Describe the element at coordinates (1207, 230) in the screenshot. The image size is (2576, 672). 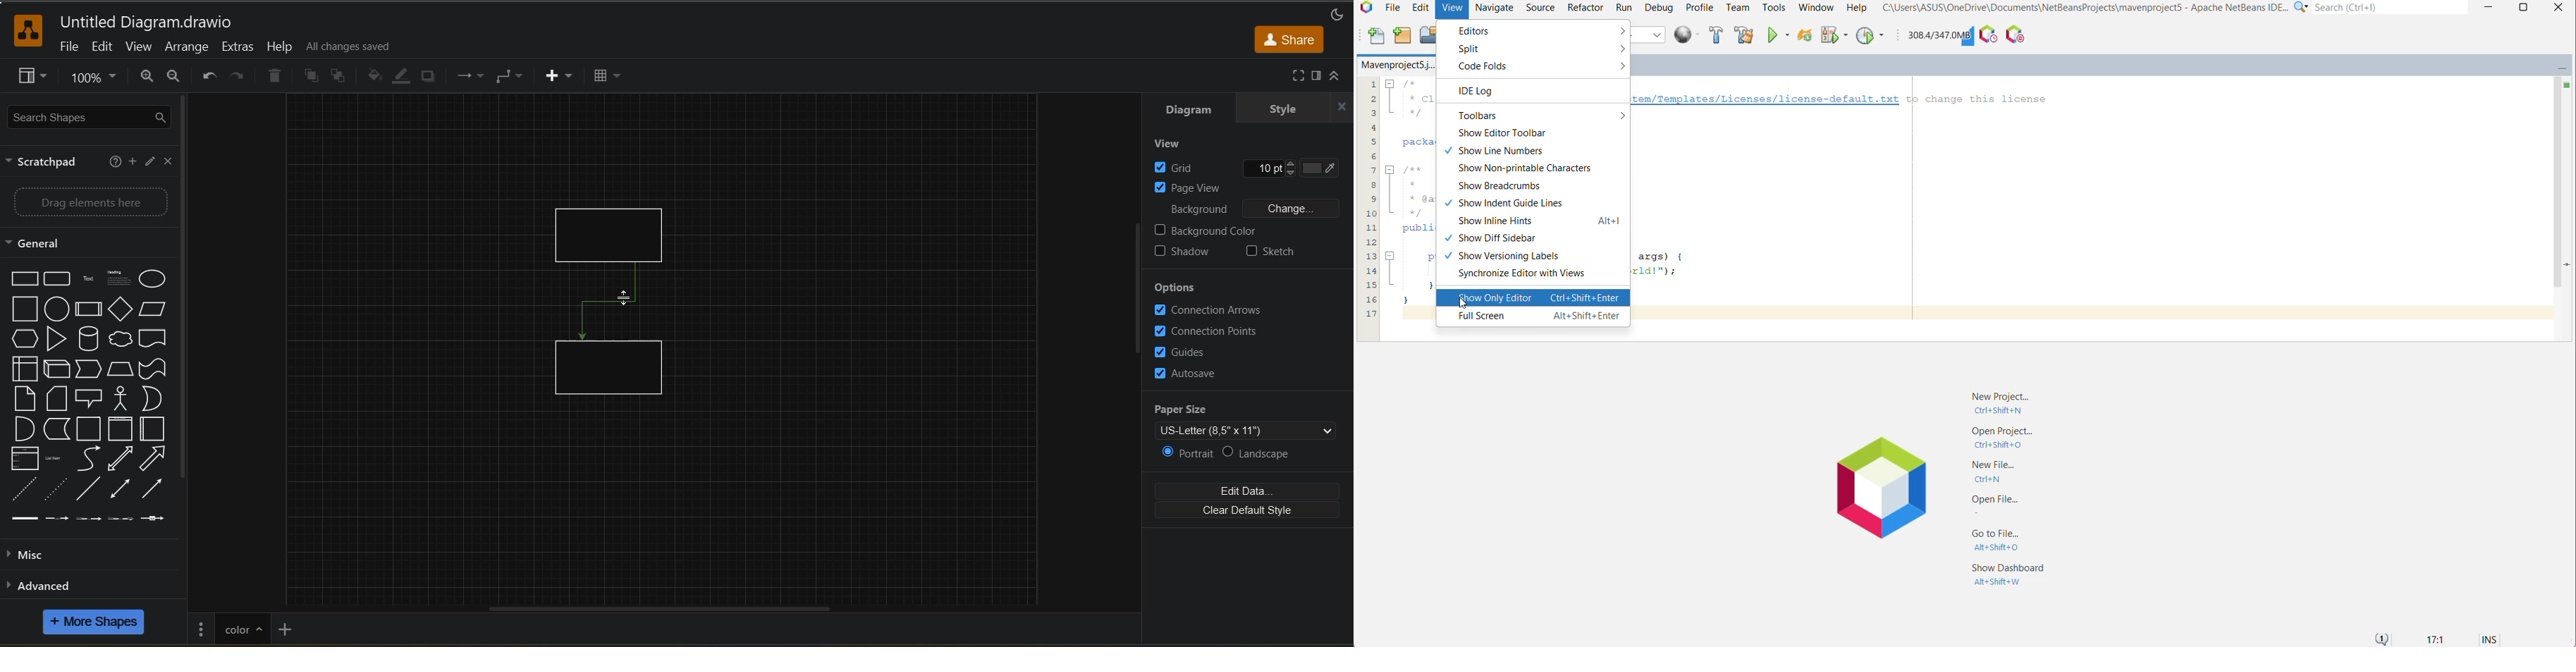
I see `background color` at that location.